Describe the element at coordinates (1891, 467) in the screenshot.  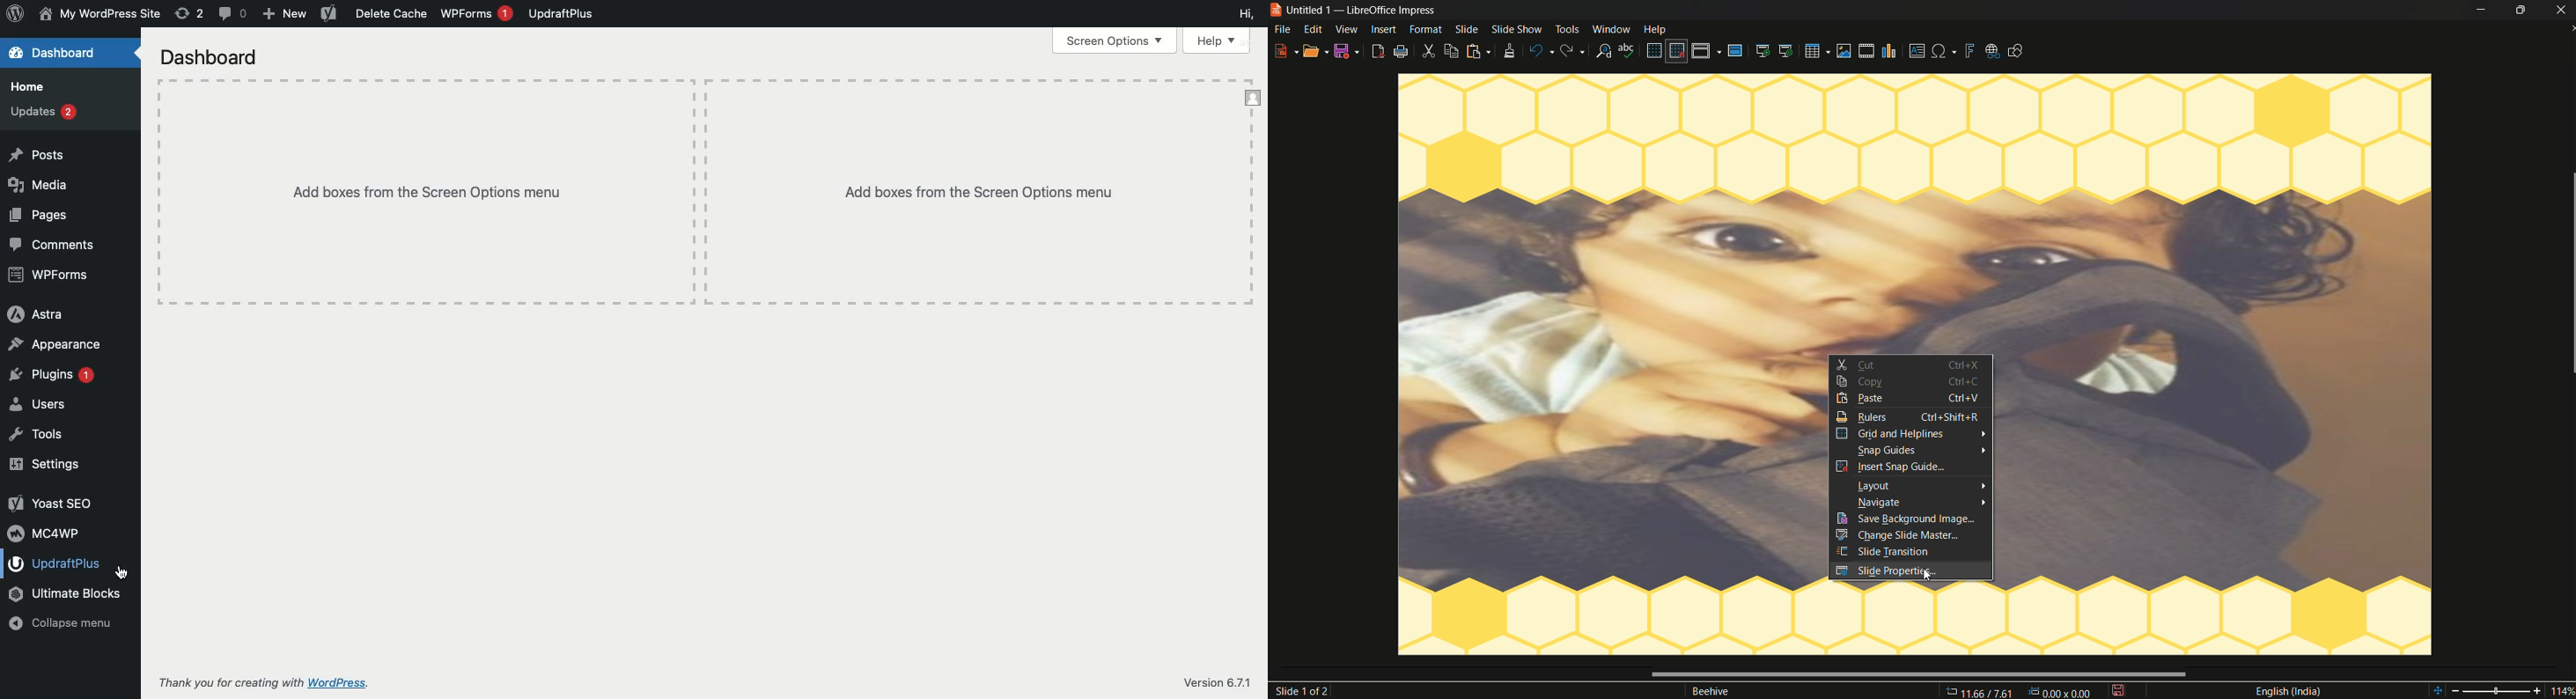
I see `insert snap guides` at that location.